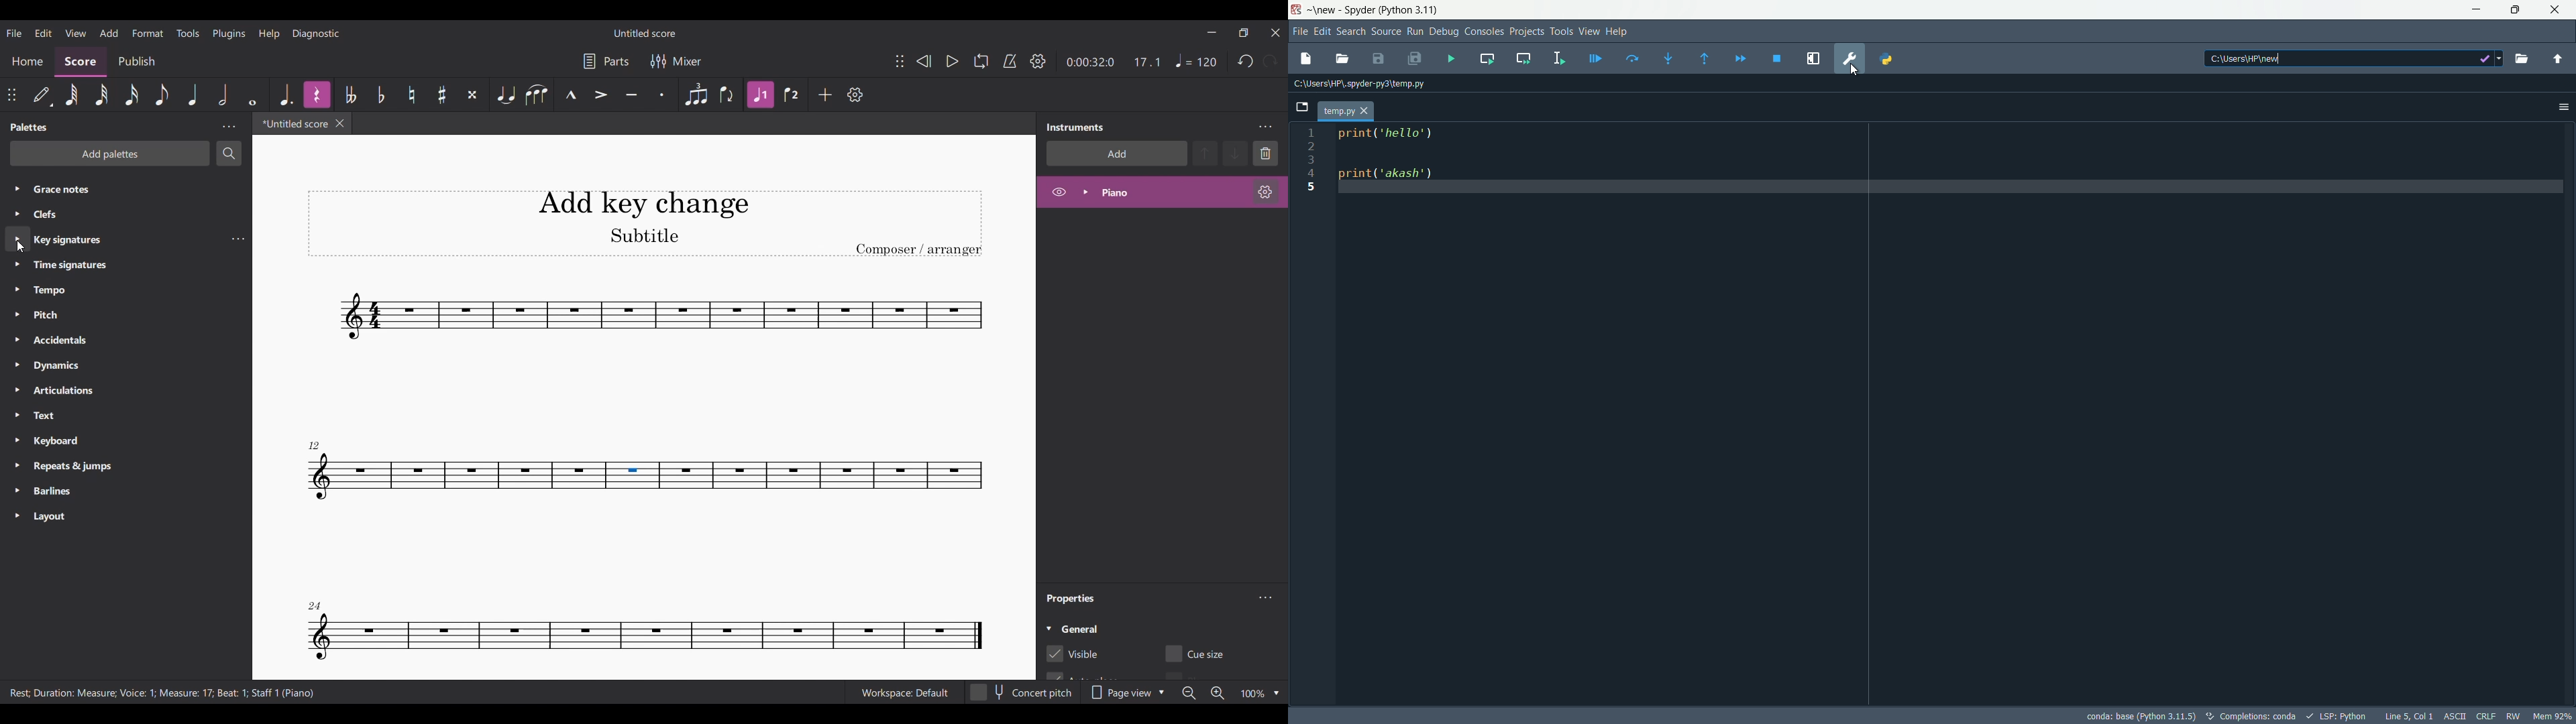  Describe the element at coordinates (228, 33) in the screenshot. I see `Plugins menu` at that location.